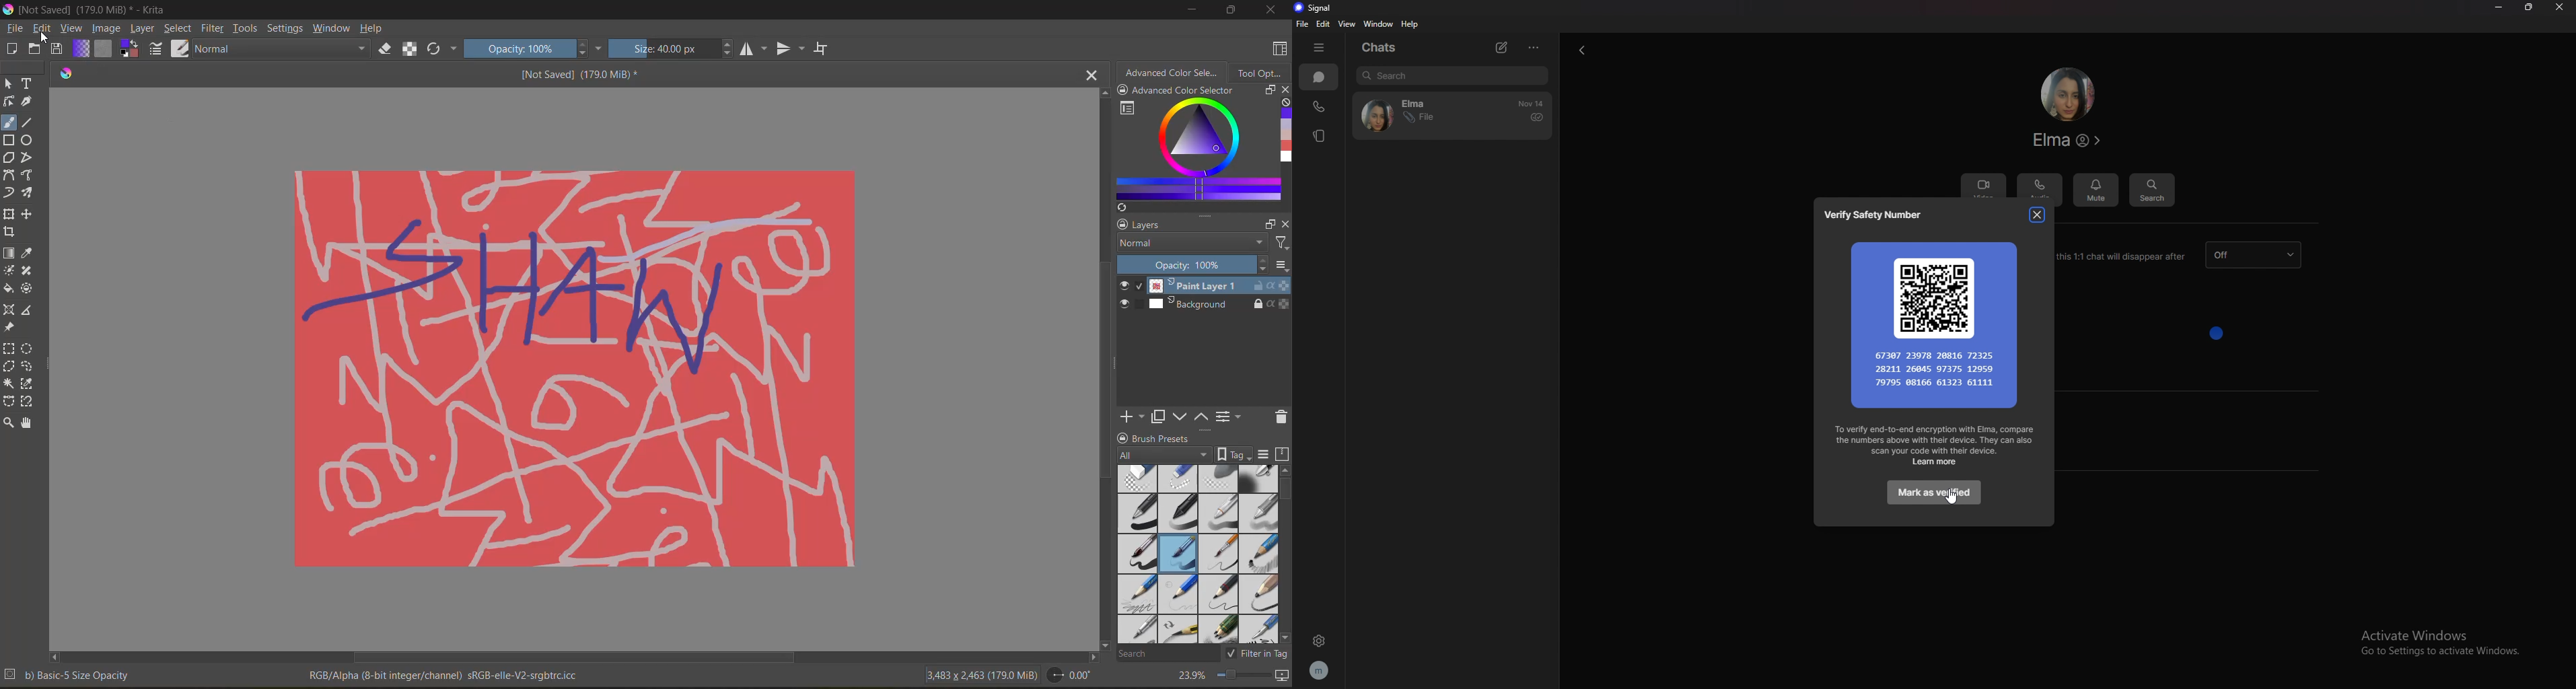  I want to click on info, so click(1936, 446).